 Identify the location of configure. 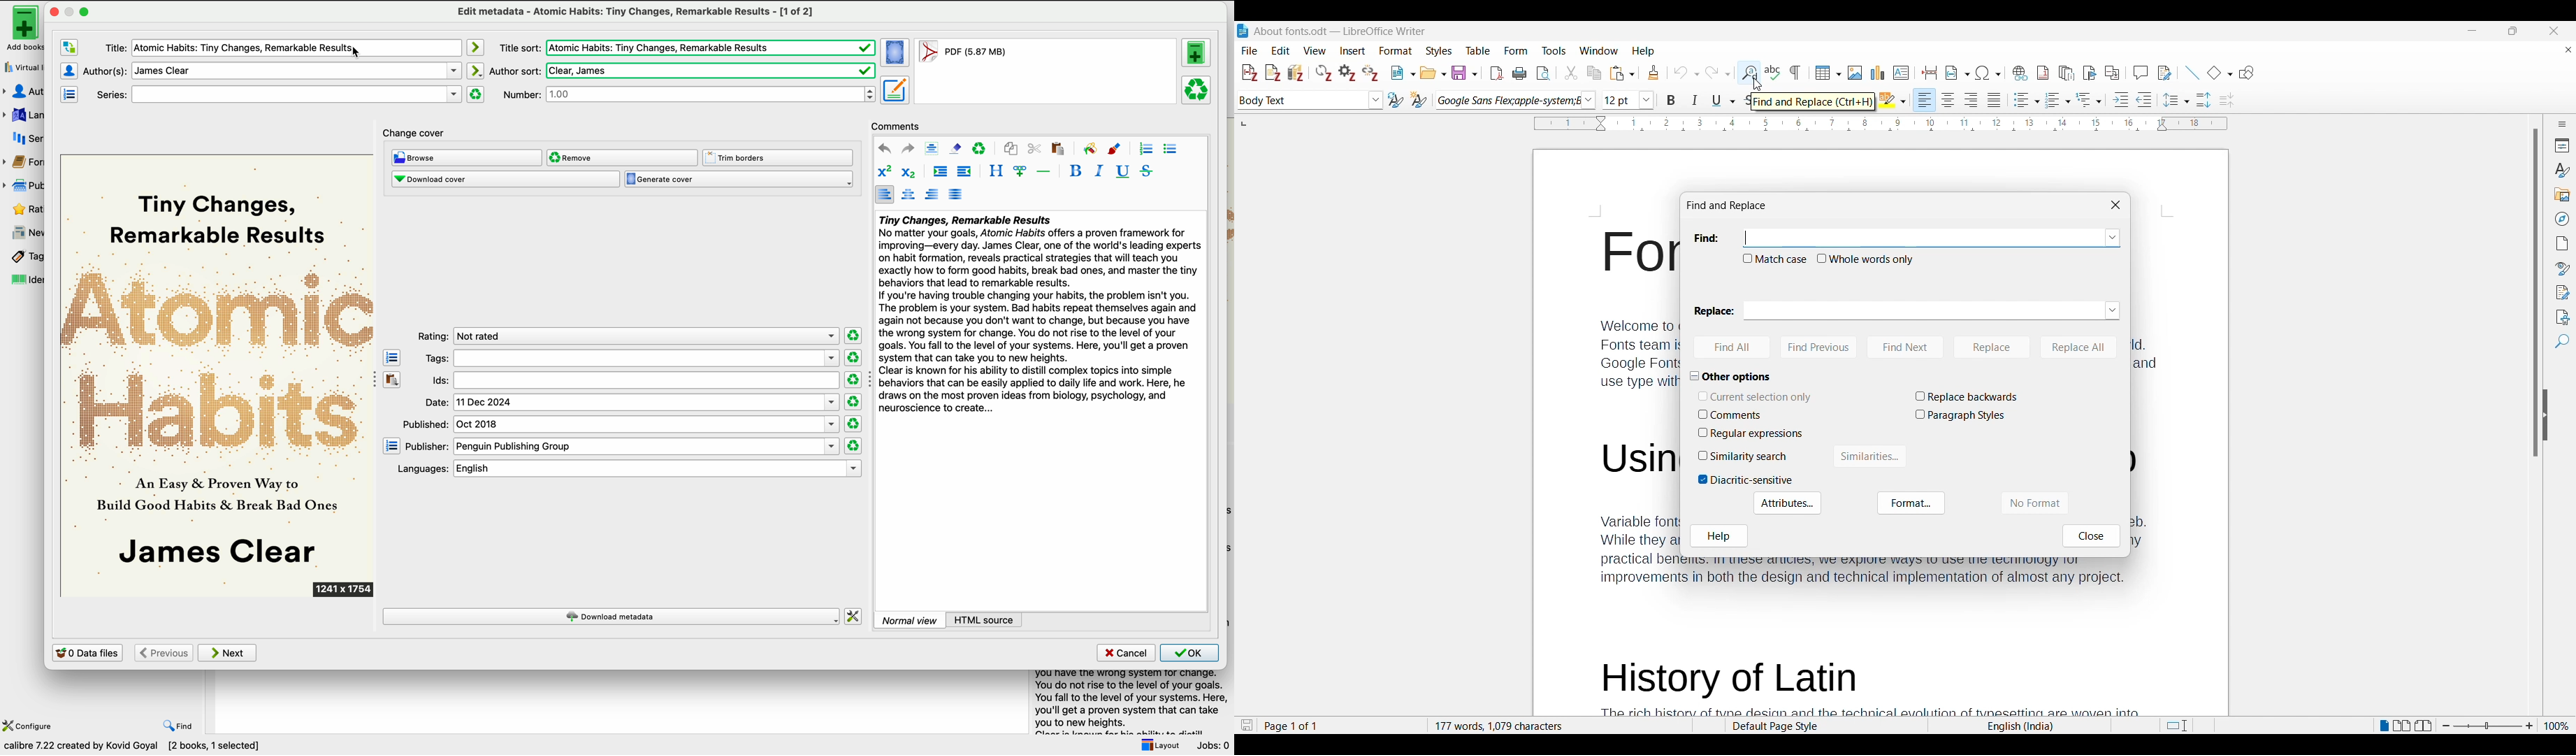
(29, 725).